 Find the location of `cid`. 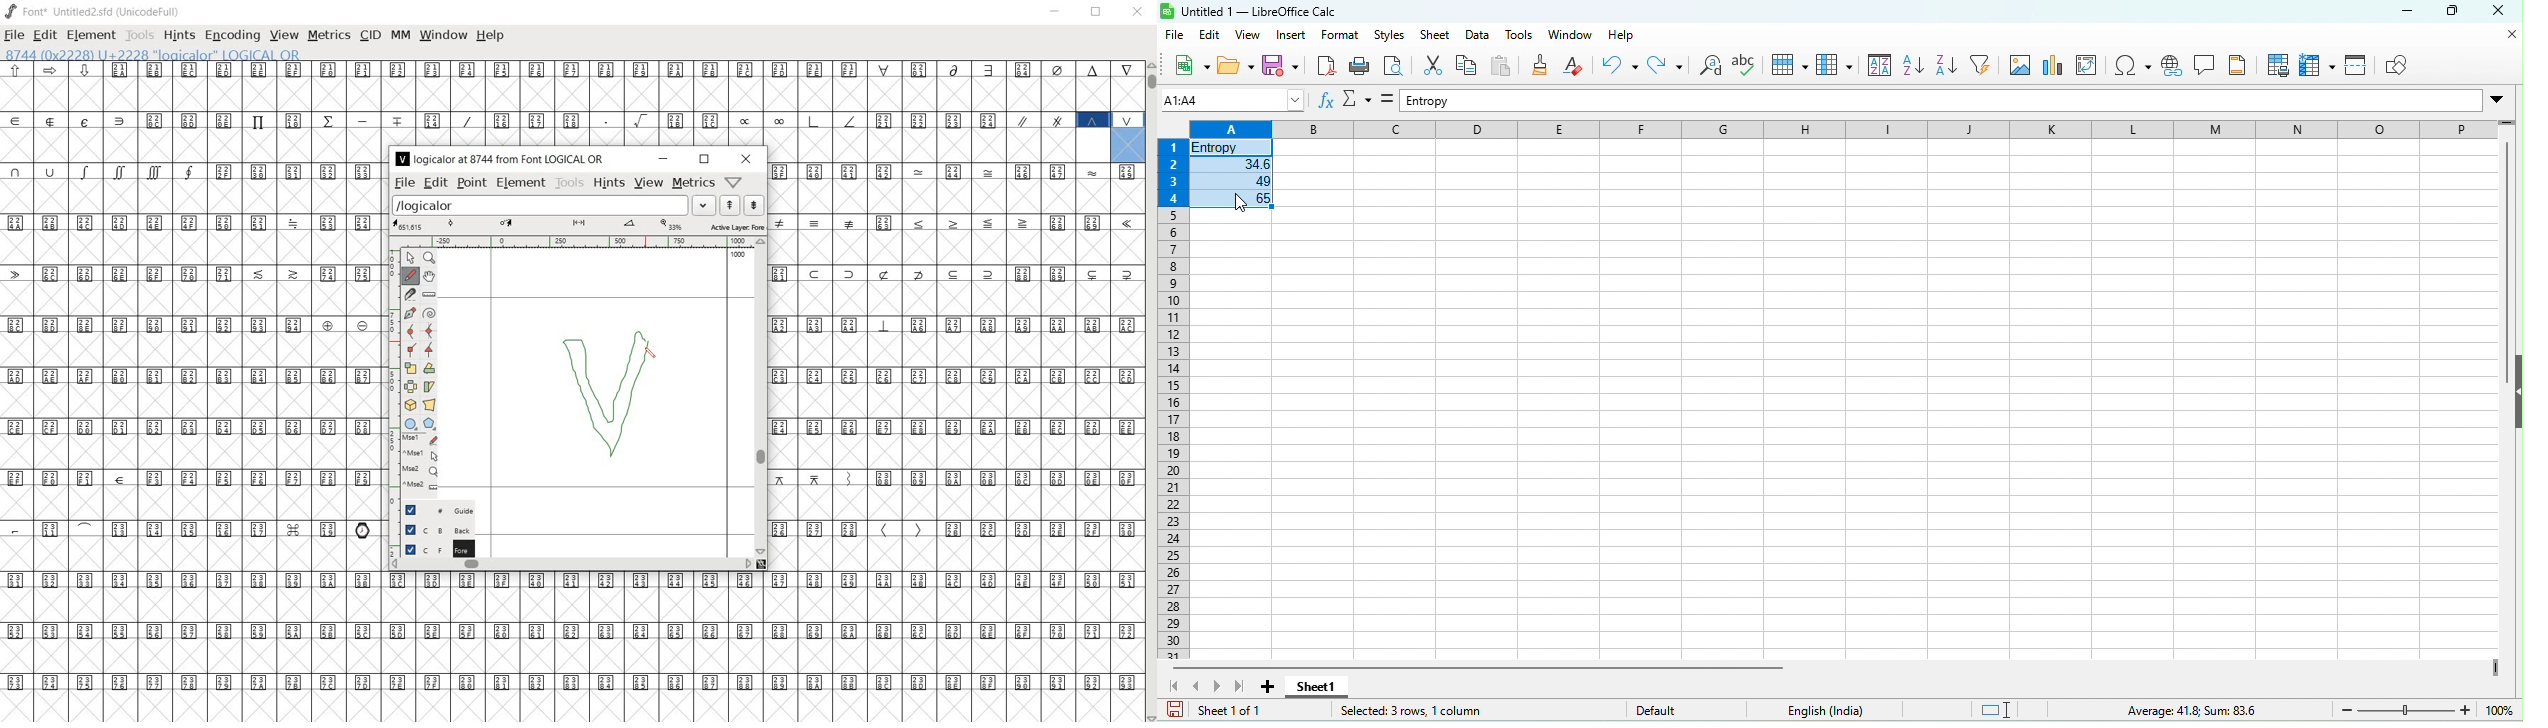

cid is located at coordinates (369, 35).